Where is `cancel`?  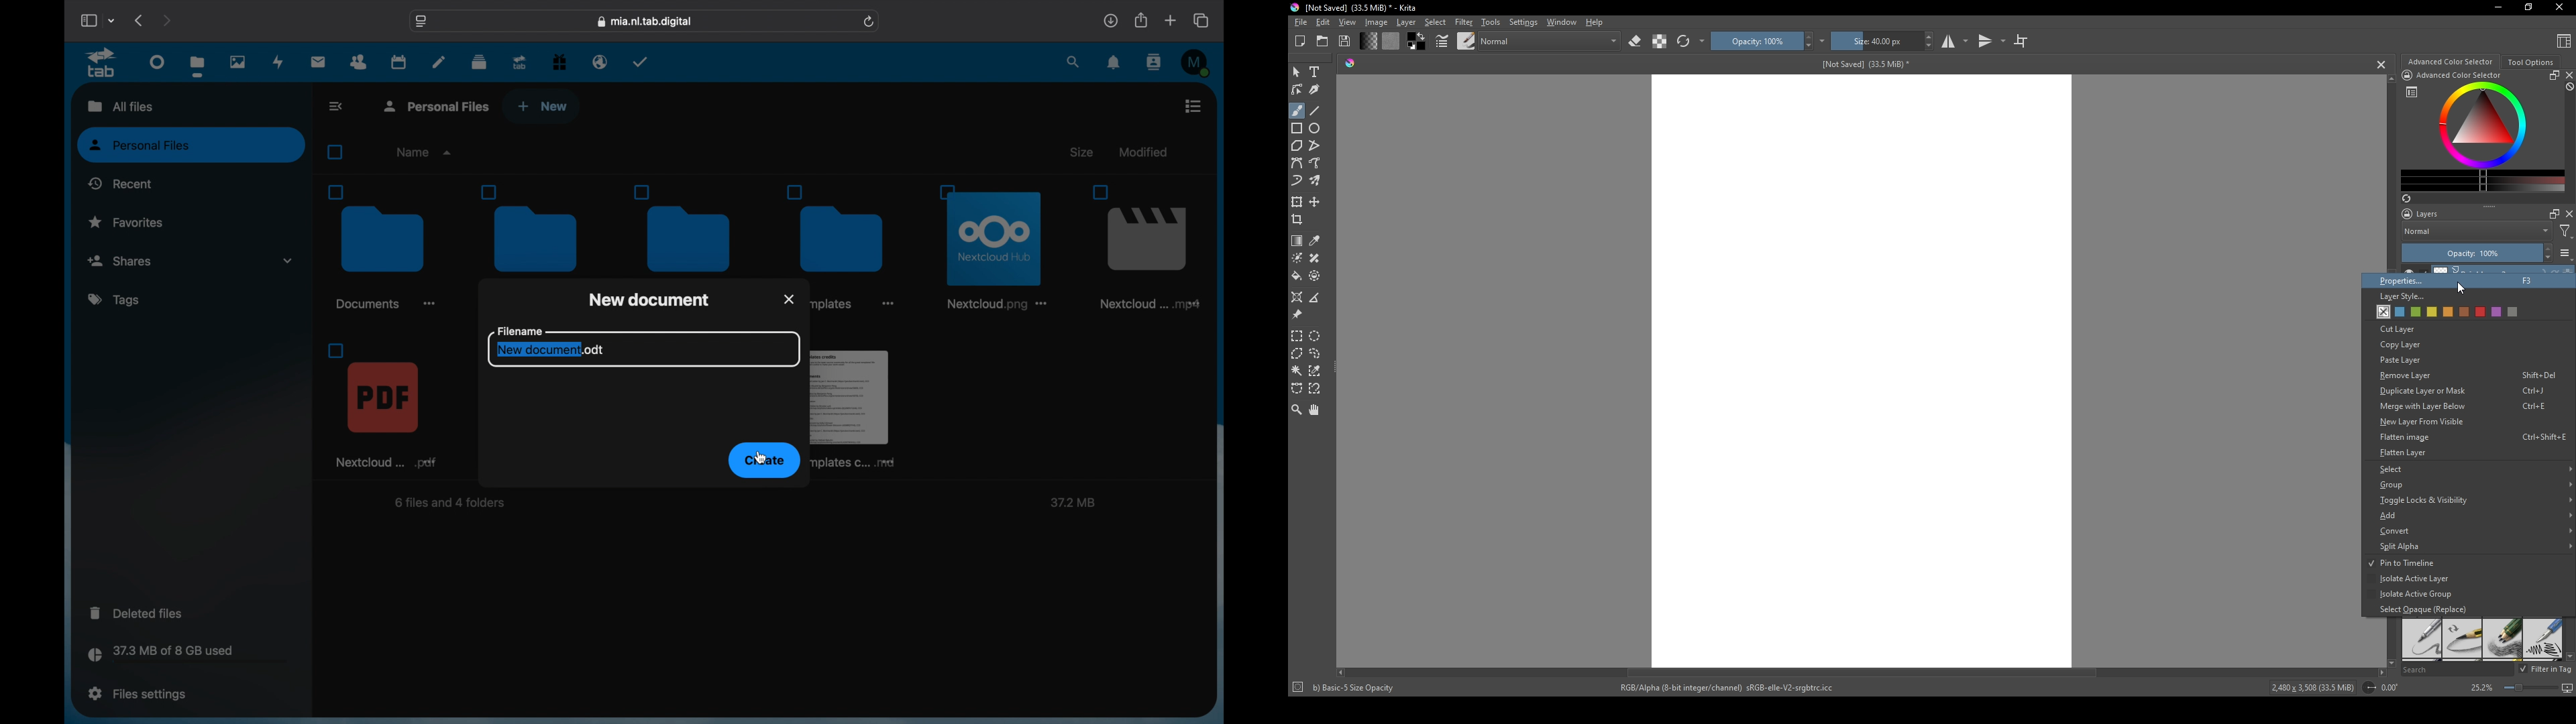 cancel is located at coordinates (2382, 64).